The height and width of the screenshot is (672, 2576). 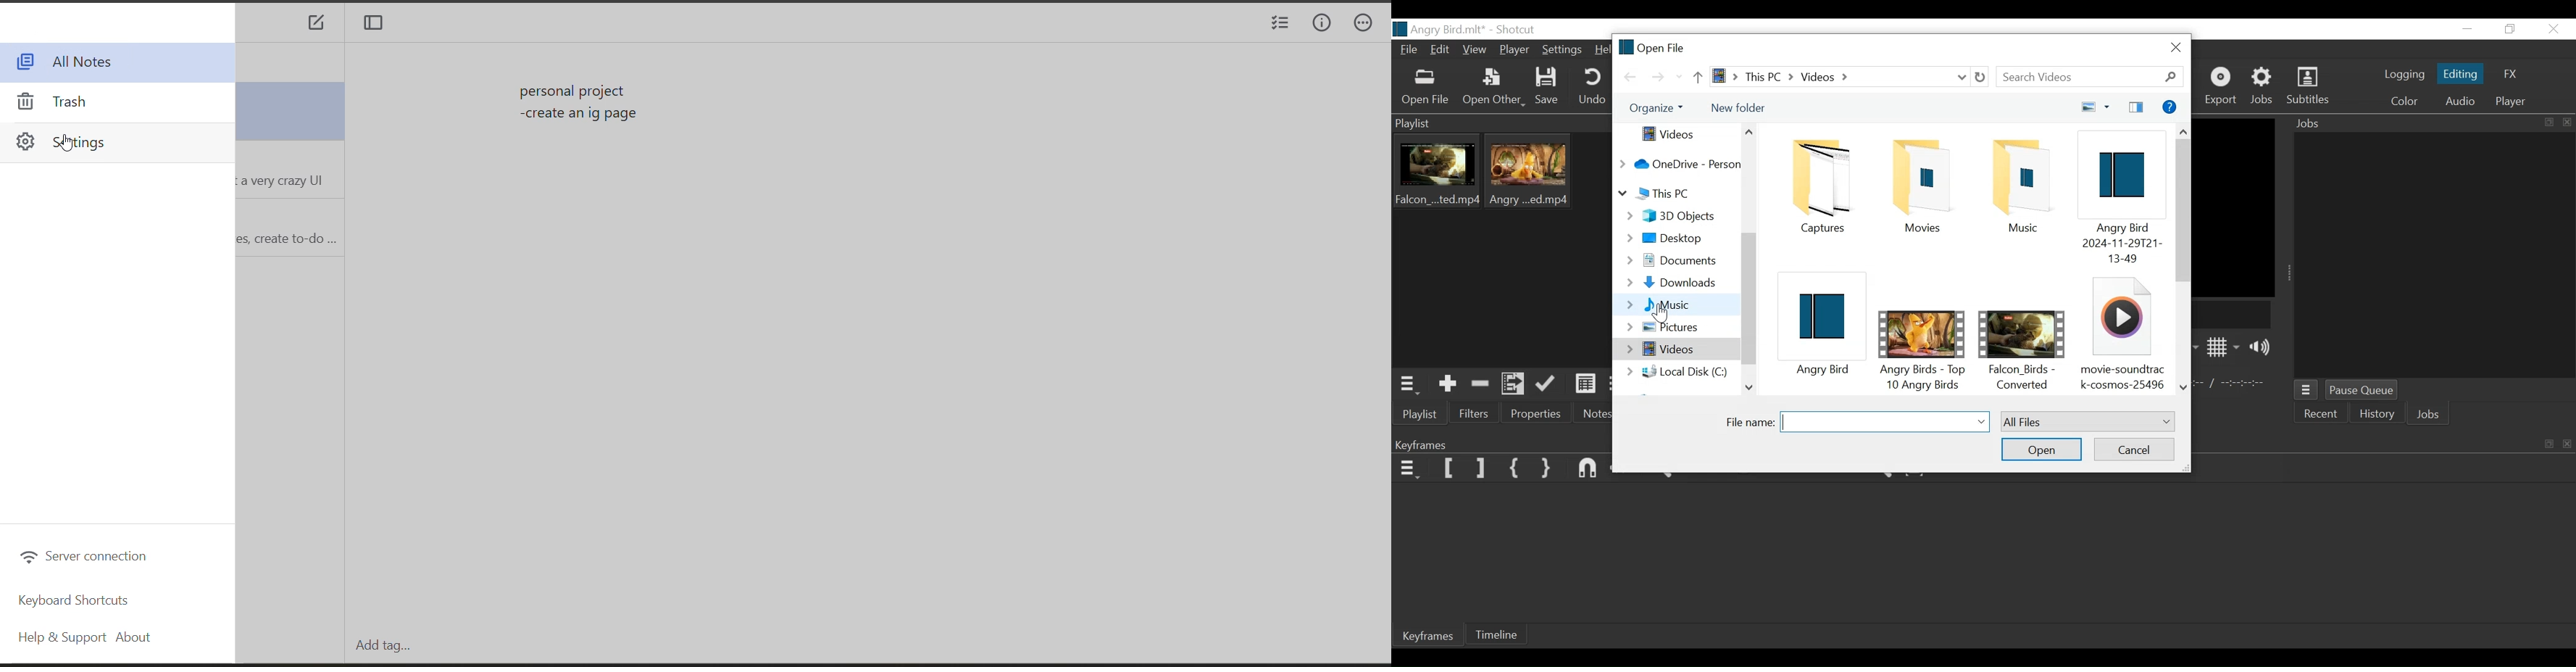 What do you see at coordinates (582, 105) in the screenshot?
I see `data in current notes` at bounding box center [582, 105].